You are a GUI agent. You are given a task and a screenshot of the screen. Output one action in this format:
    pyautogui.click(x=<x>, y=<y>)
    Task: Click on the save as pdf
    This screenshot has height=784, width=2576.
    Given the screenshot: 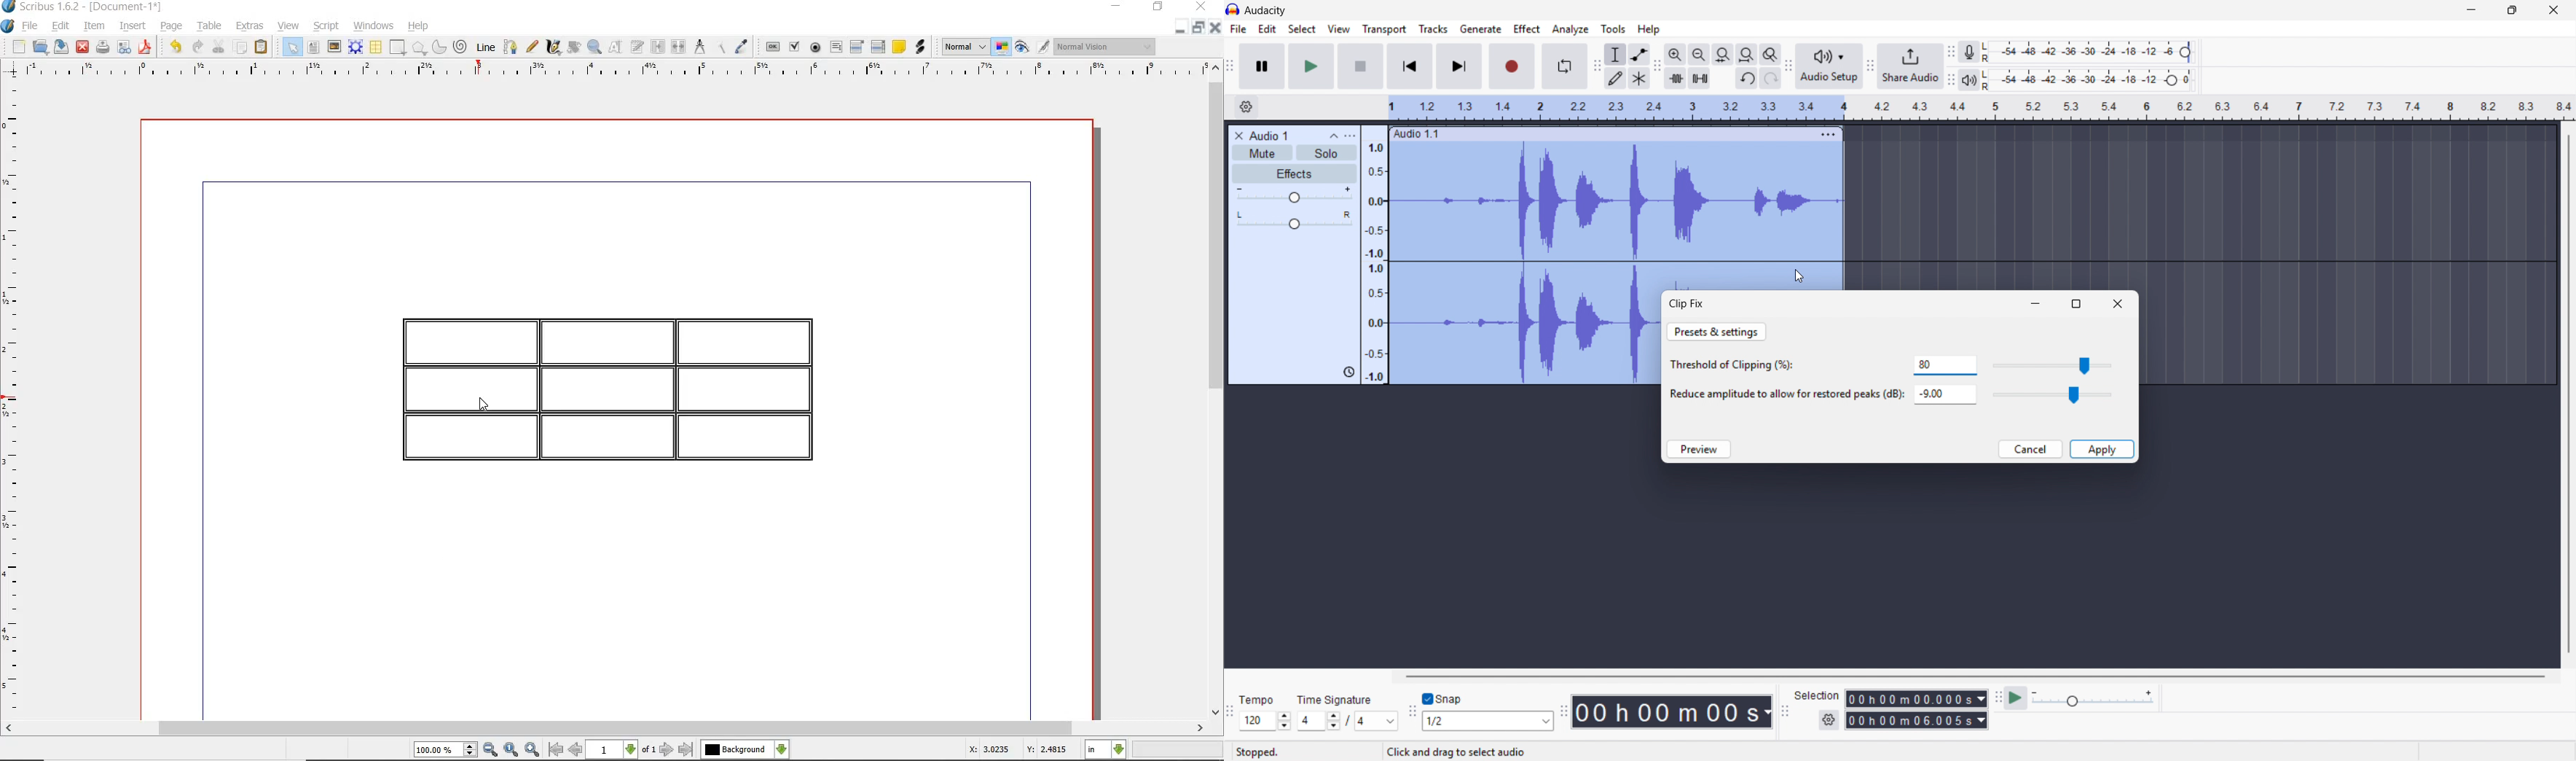 What is the action you would take?
    pyautogui.click(x=146, y=48)
    